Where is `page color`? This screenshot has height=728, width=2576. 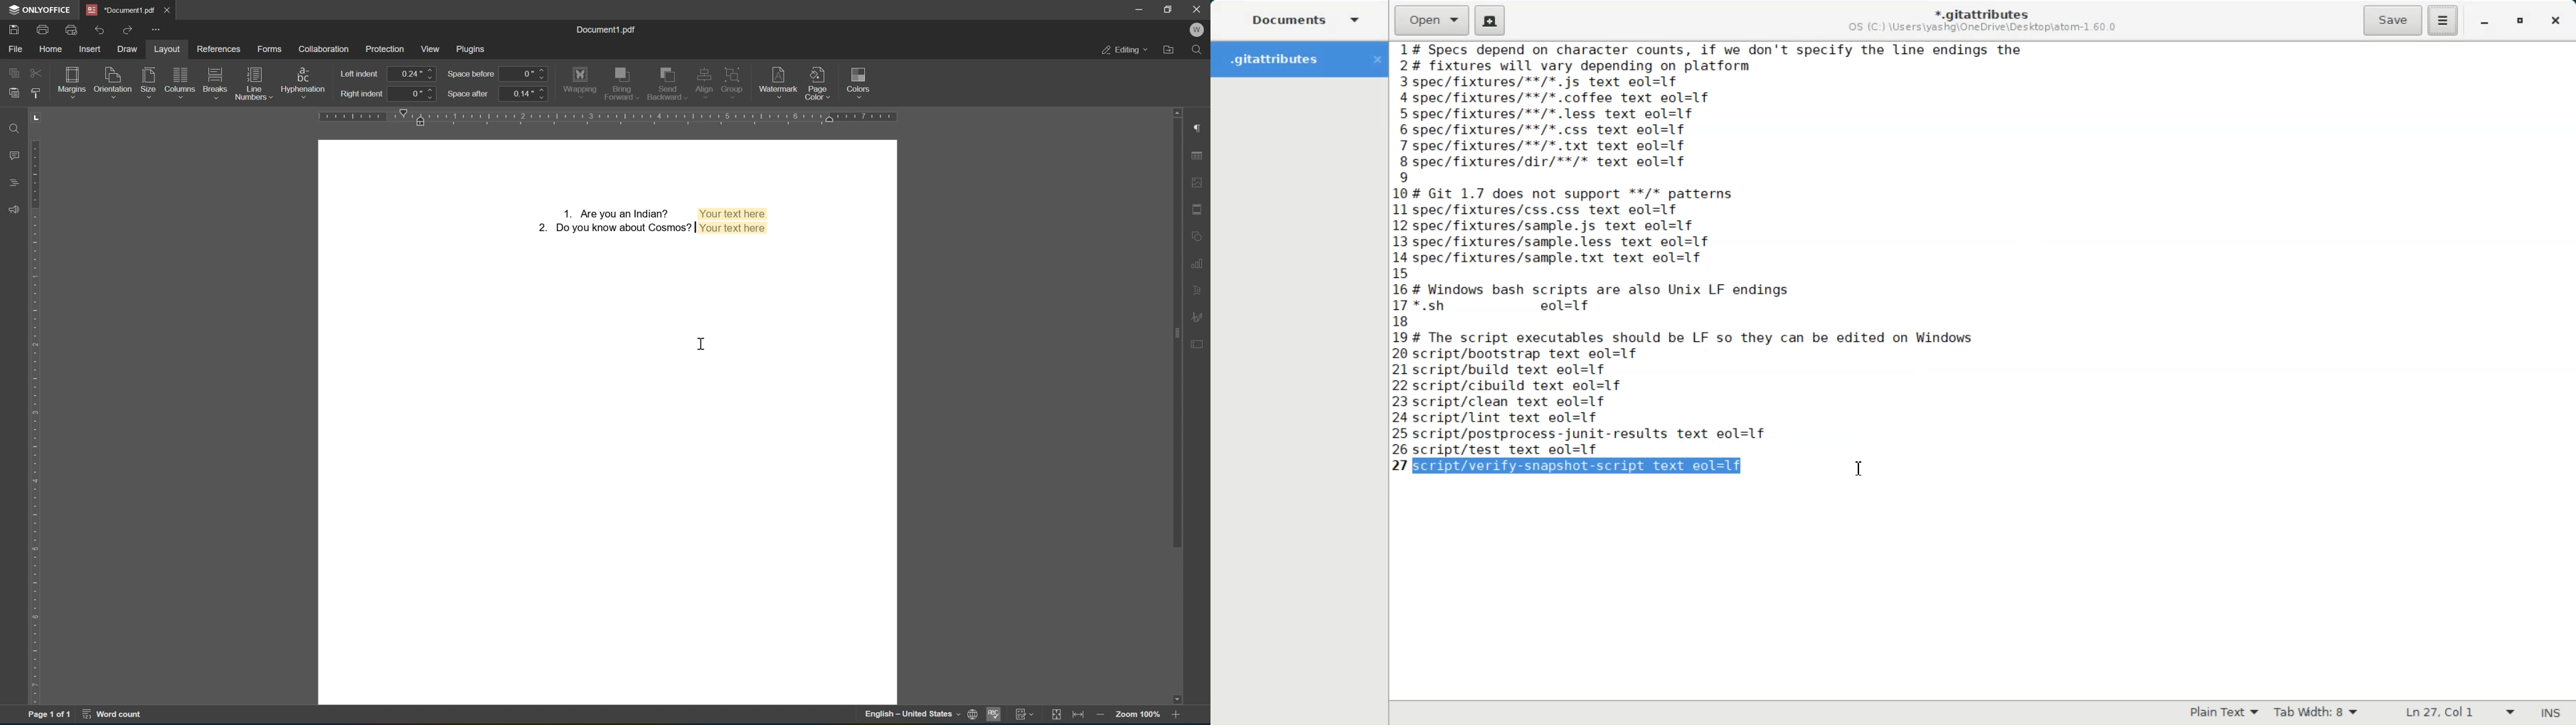 page color is located at coordinates (820, 81).